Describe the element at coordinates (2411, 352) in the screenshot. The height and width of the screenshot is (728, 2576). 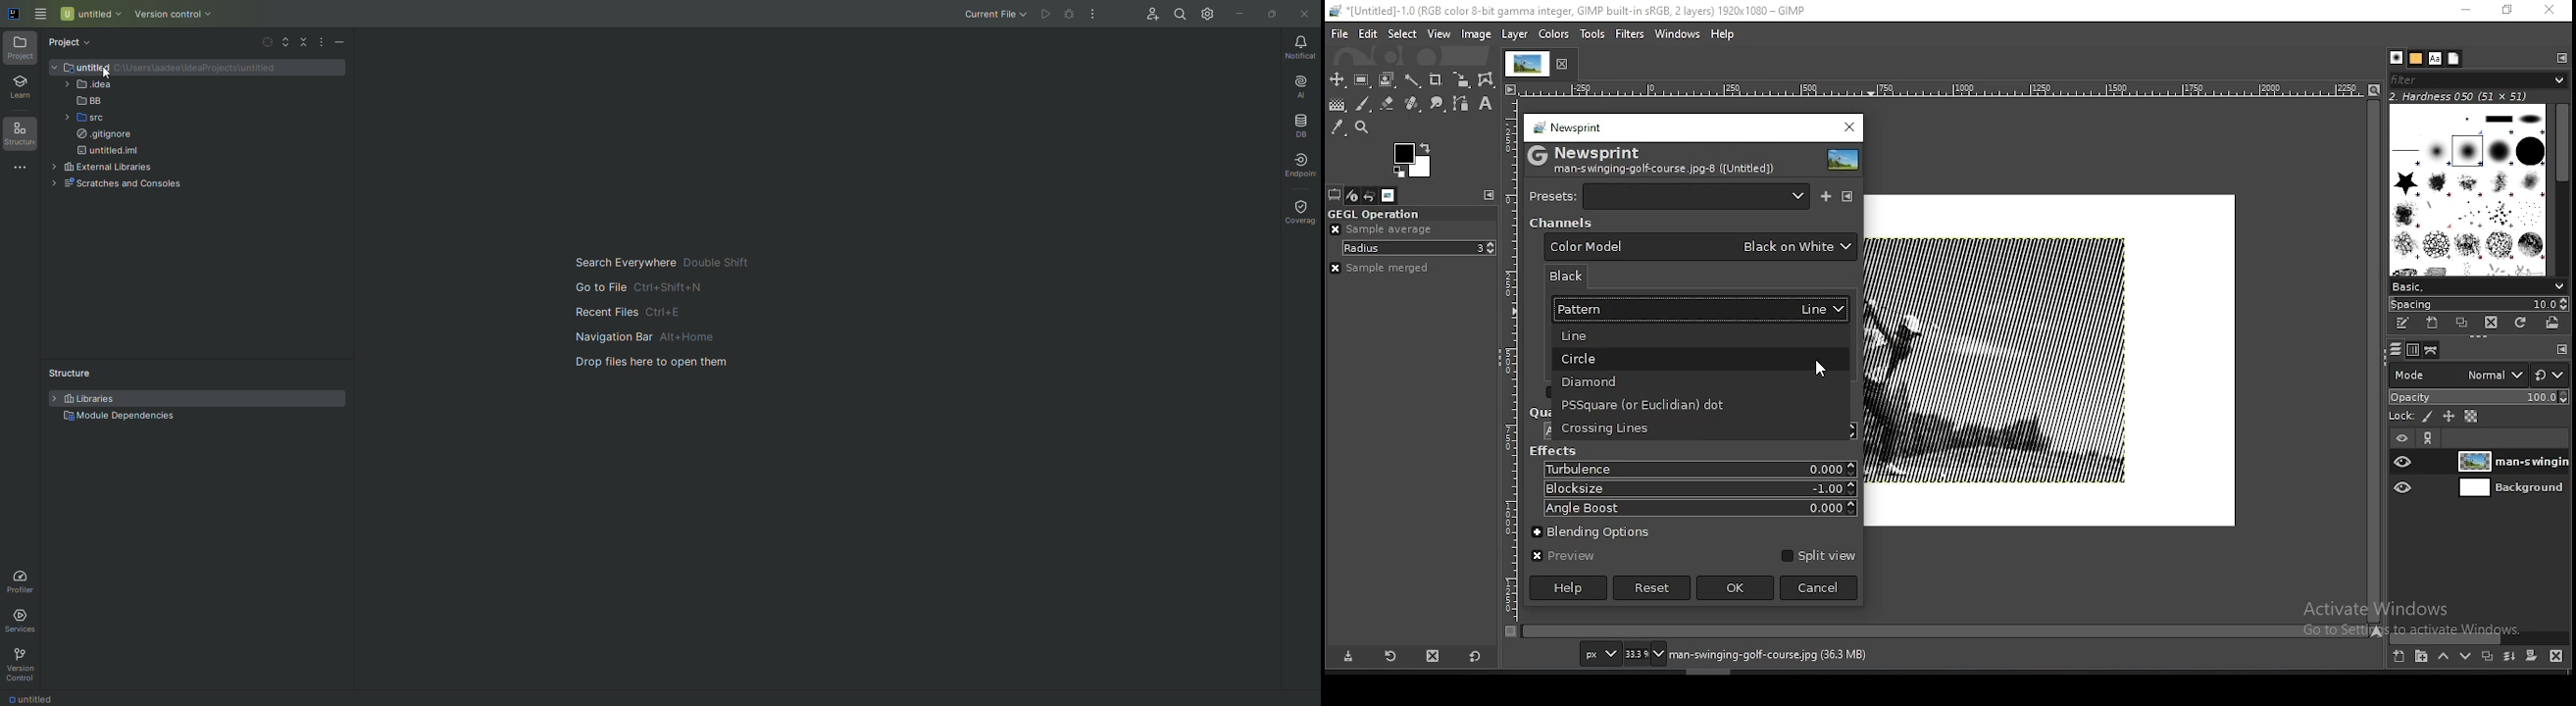
I see `channels` at that location.